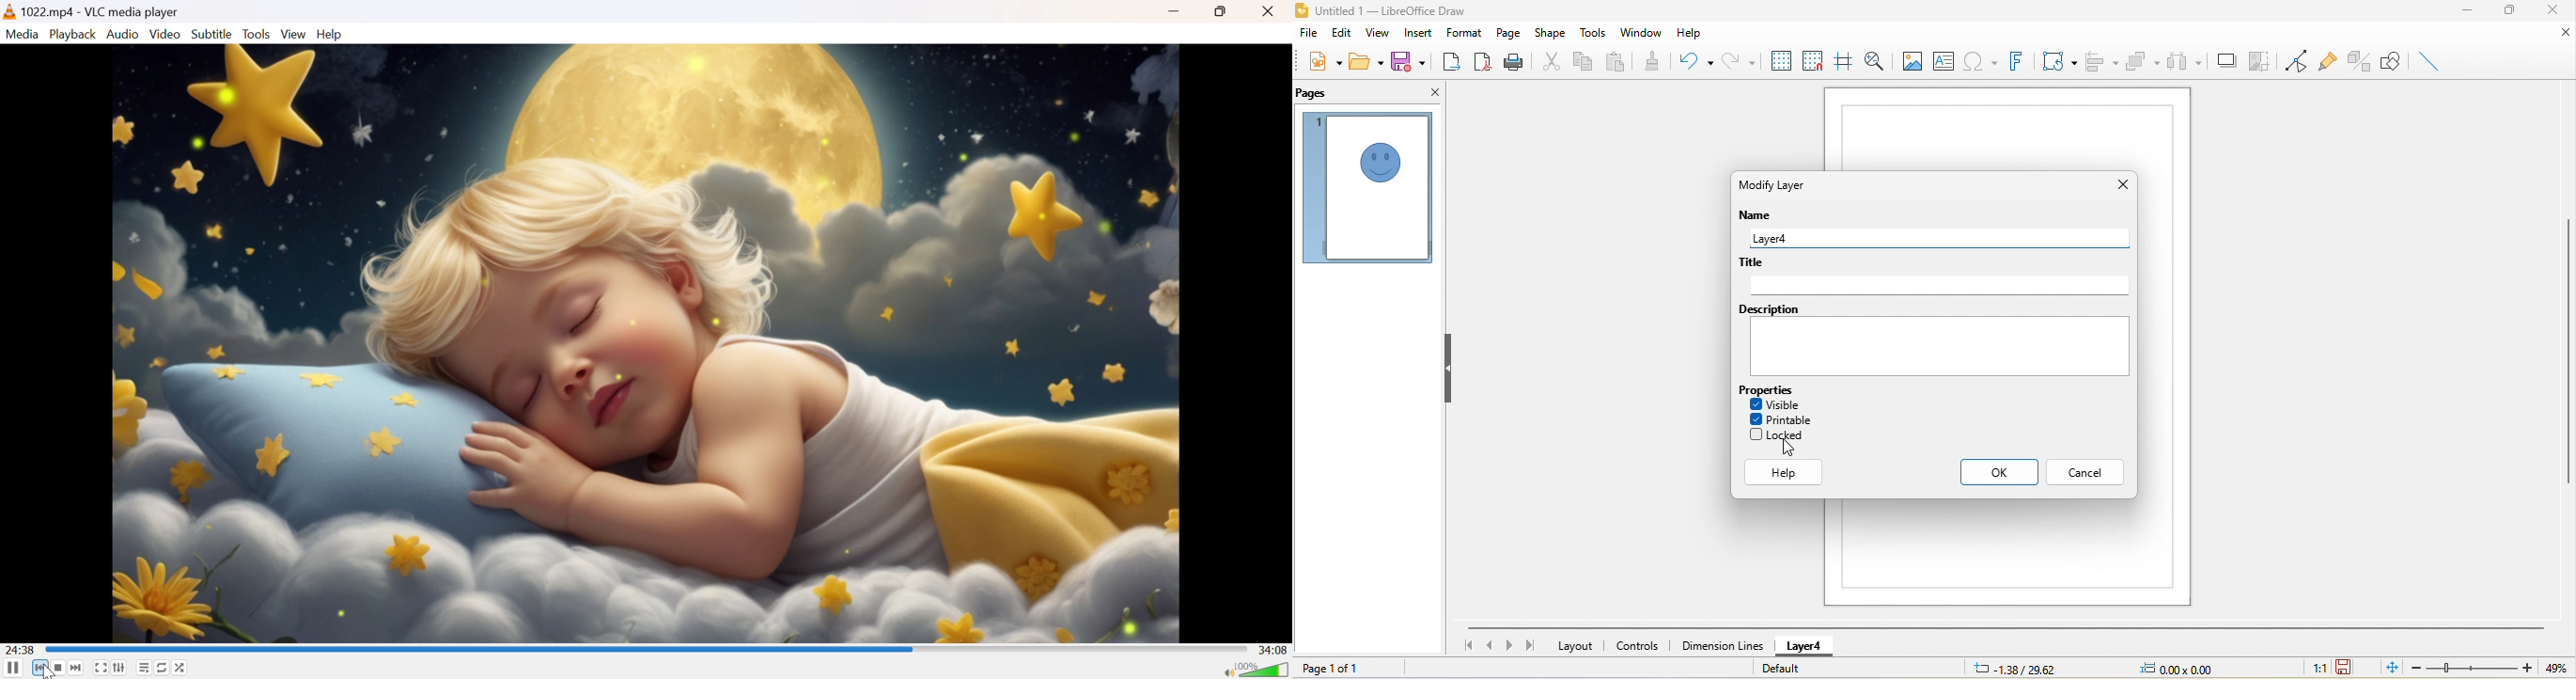 The height and width of the screenshot is (700, 2576). I want to click on toggle extrusion, so click(2359, 61).